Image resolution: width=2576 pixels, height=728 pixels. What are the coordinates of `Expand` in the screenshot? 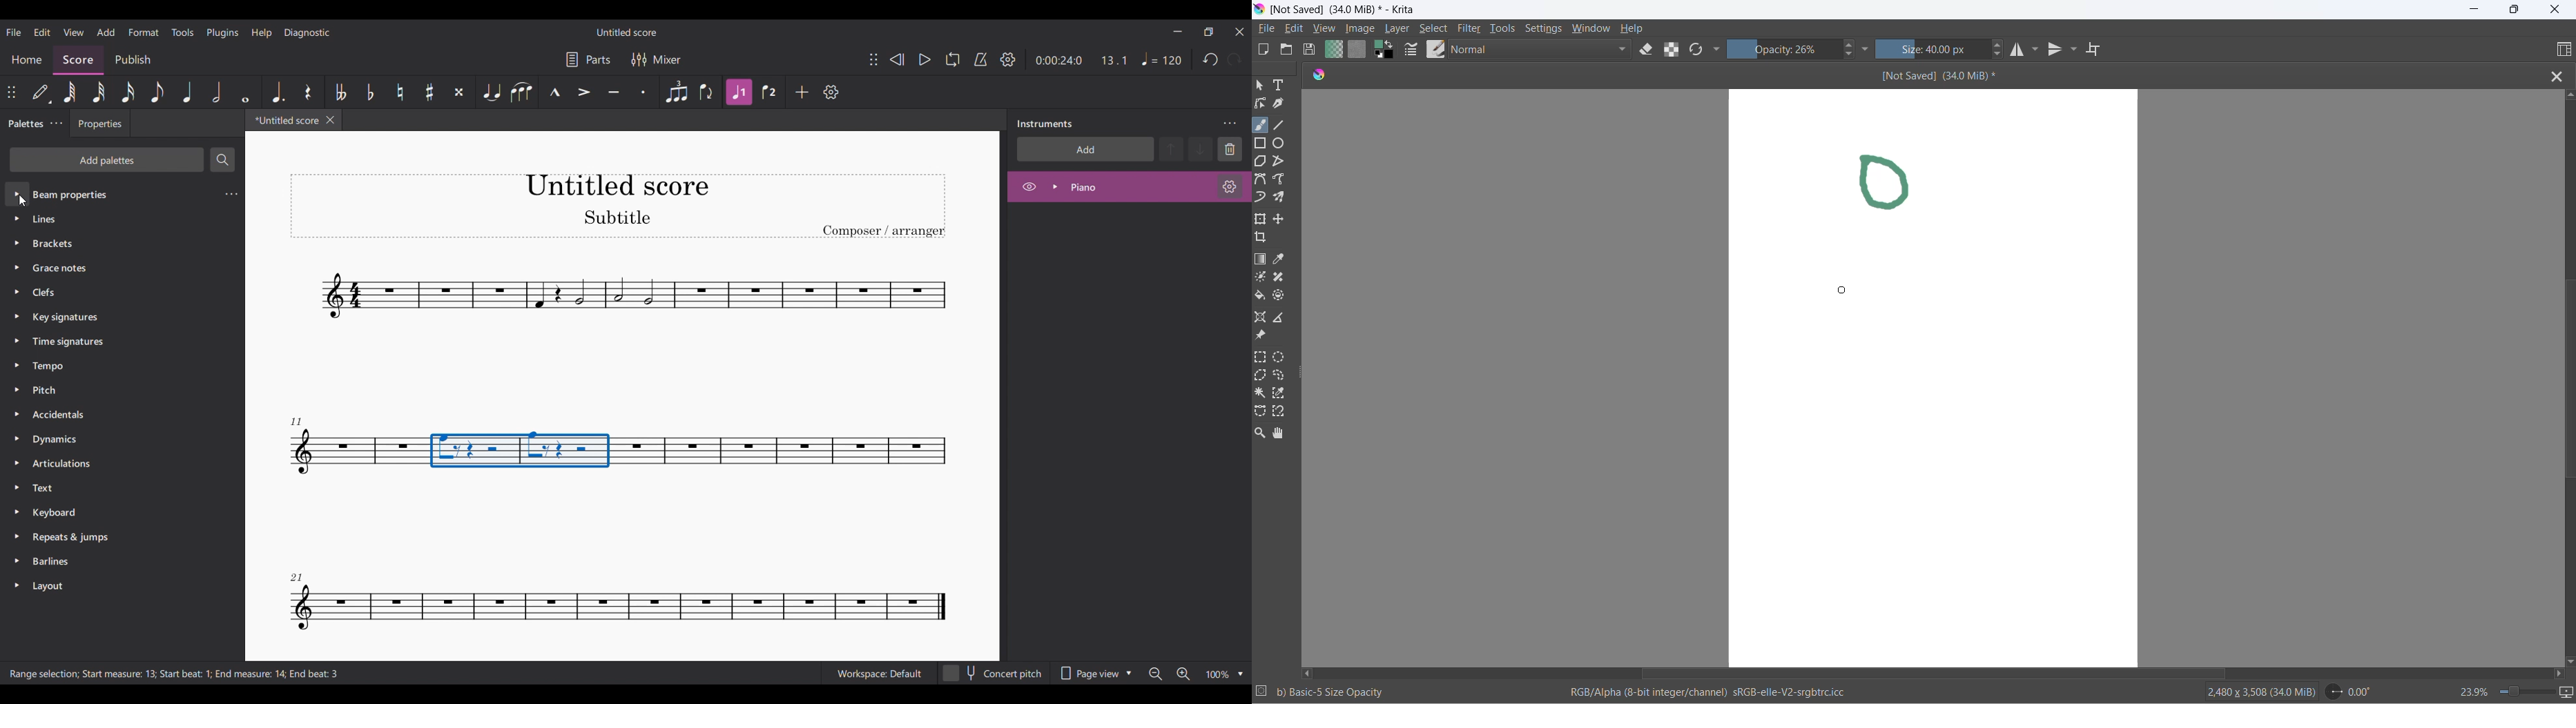 It's located at (1055, 186).